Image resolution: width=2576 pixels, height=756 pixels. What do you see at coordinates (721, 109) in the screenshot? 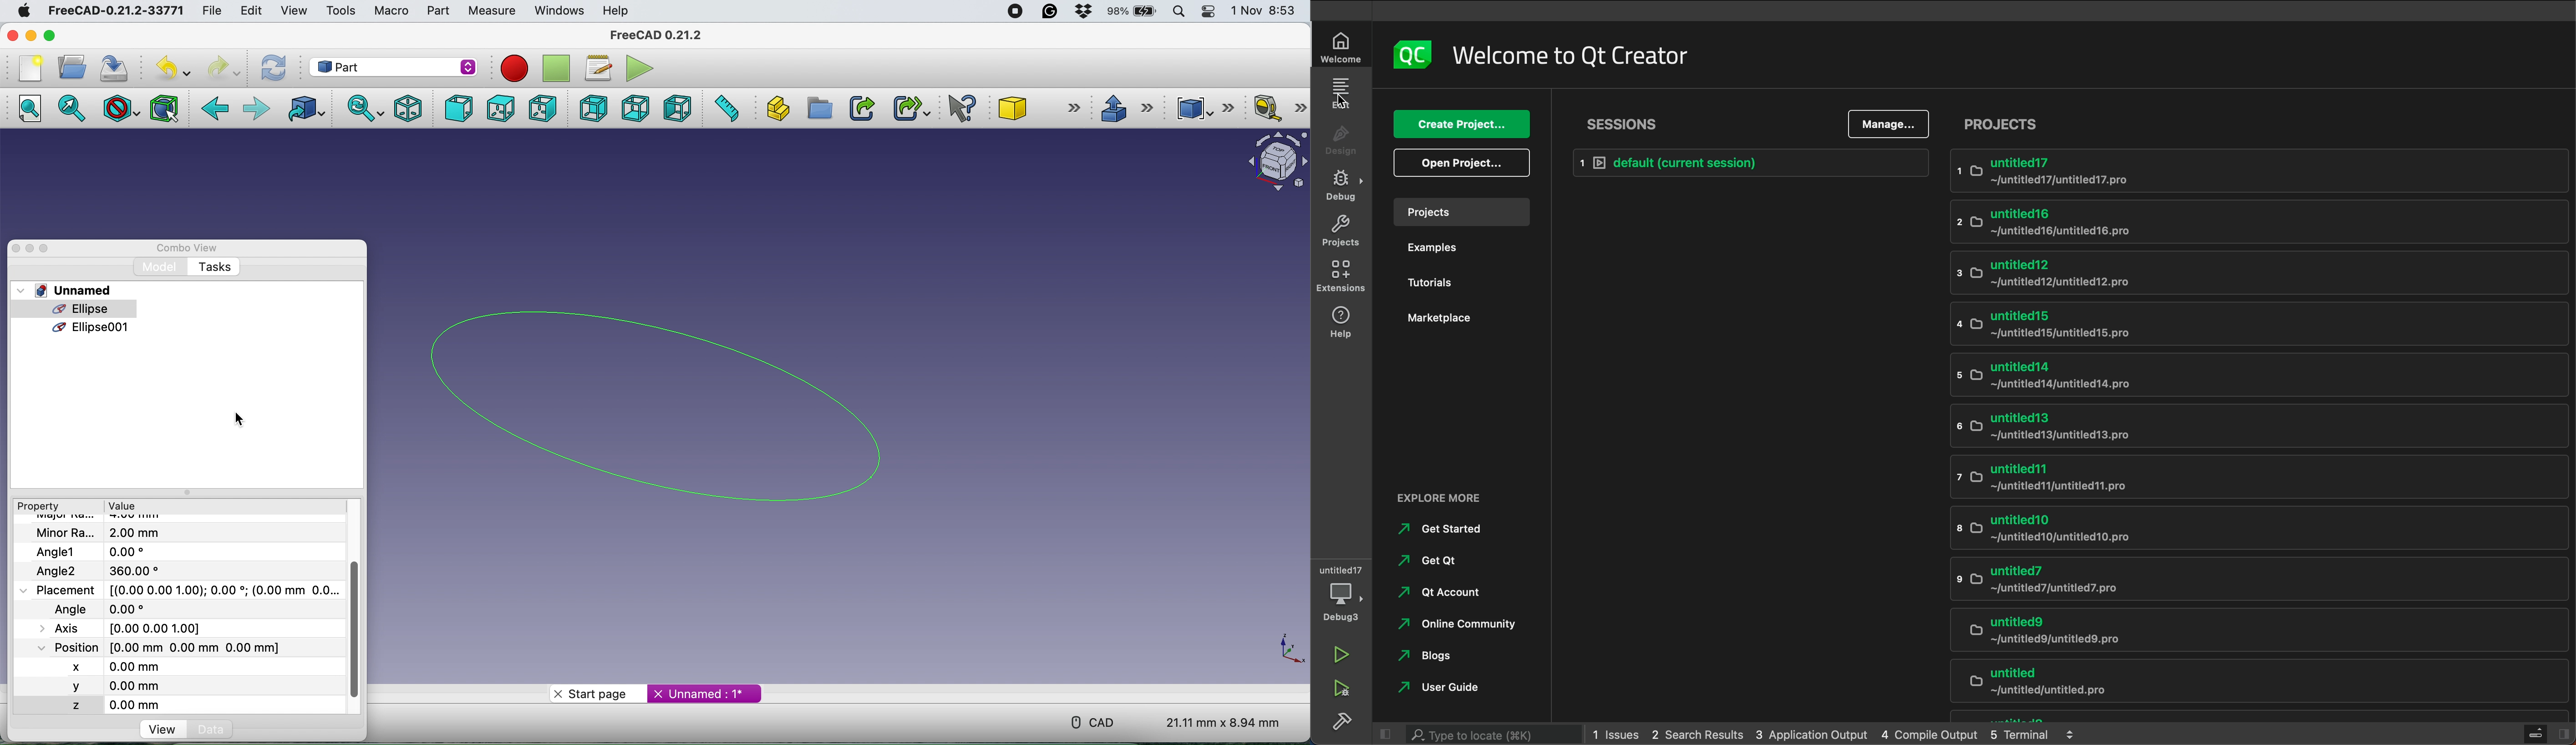
I see `measure distance` at bounding box center [721, 109].